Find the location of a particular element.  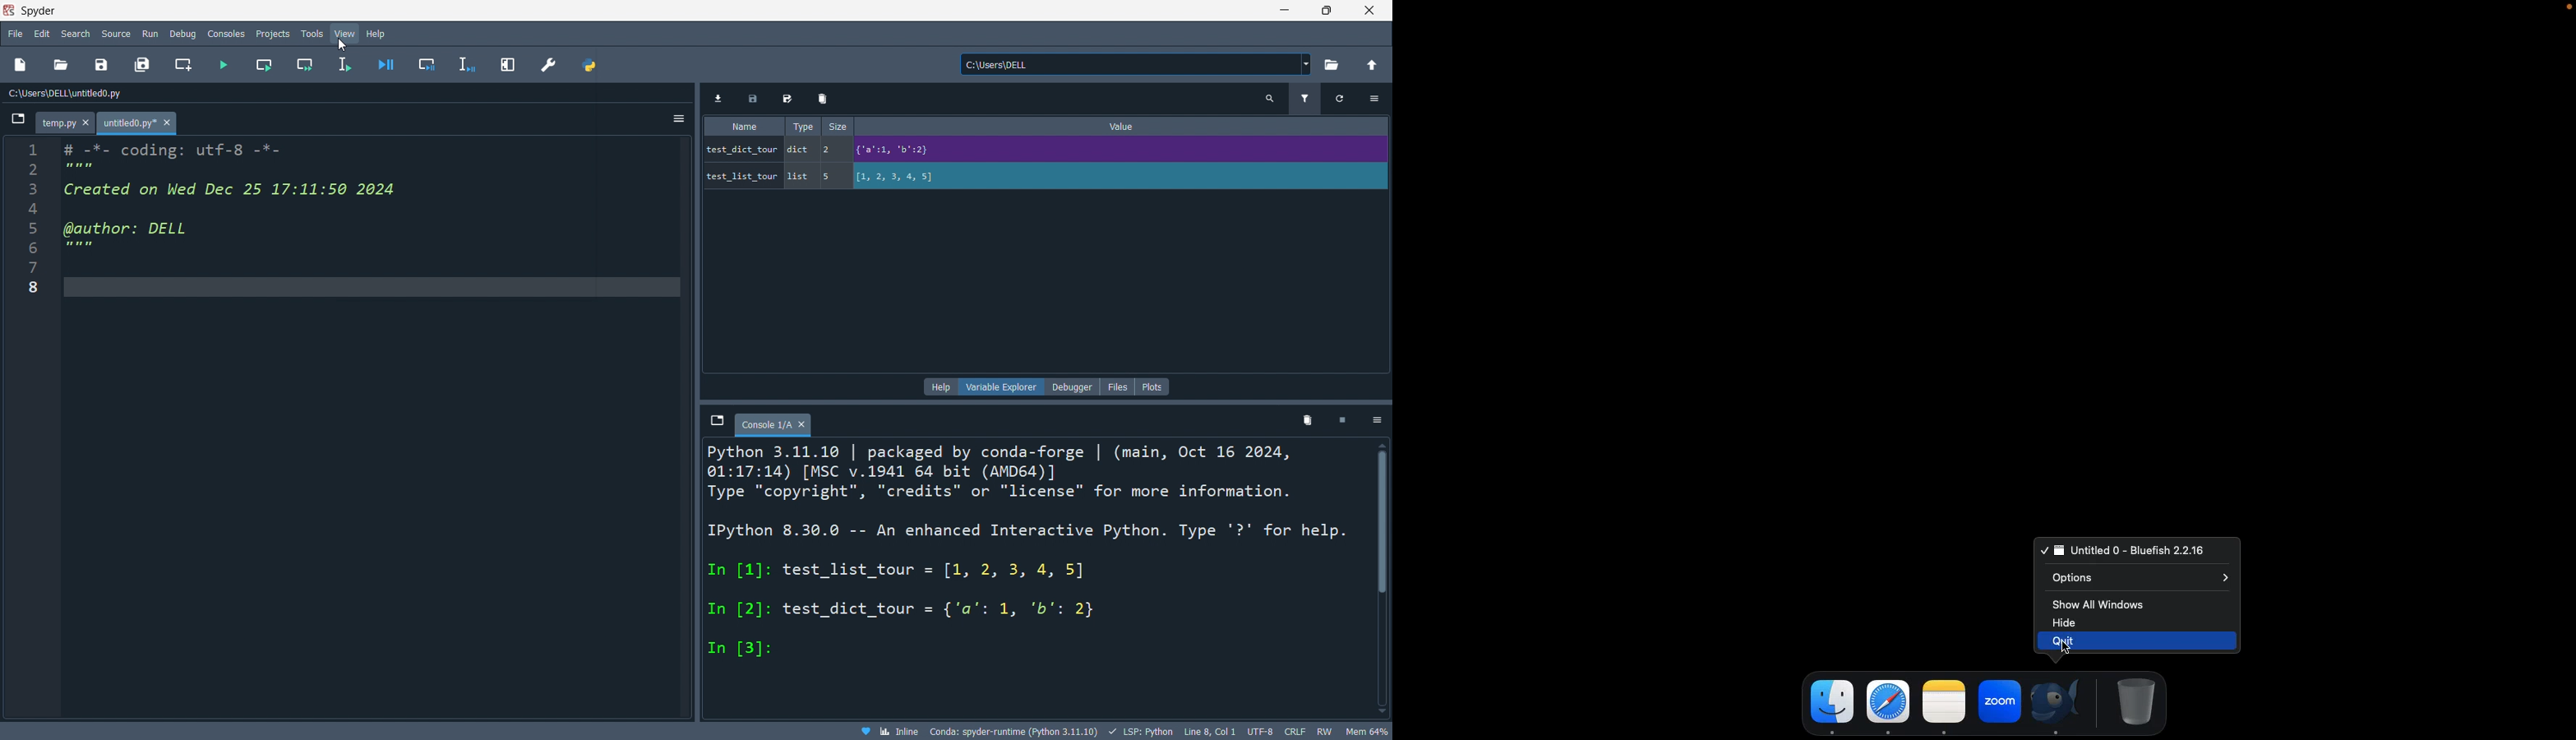

filter is located at coordinates (1303, 100).